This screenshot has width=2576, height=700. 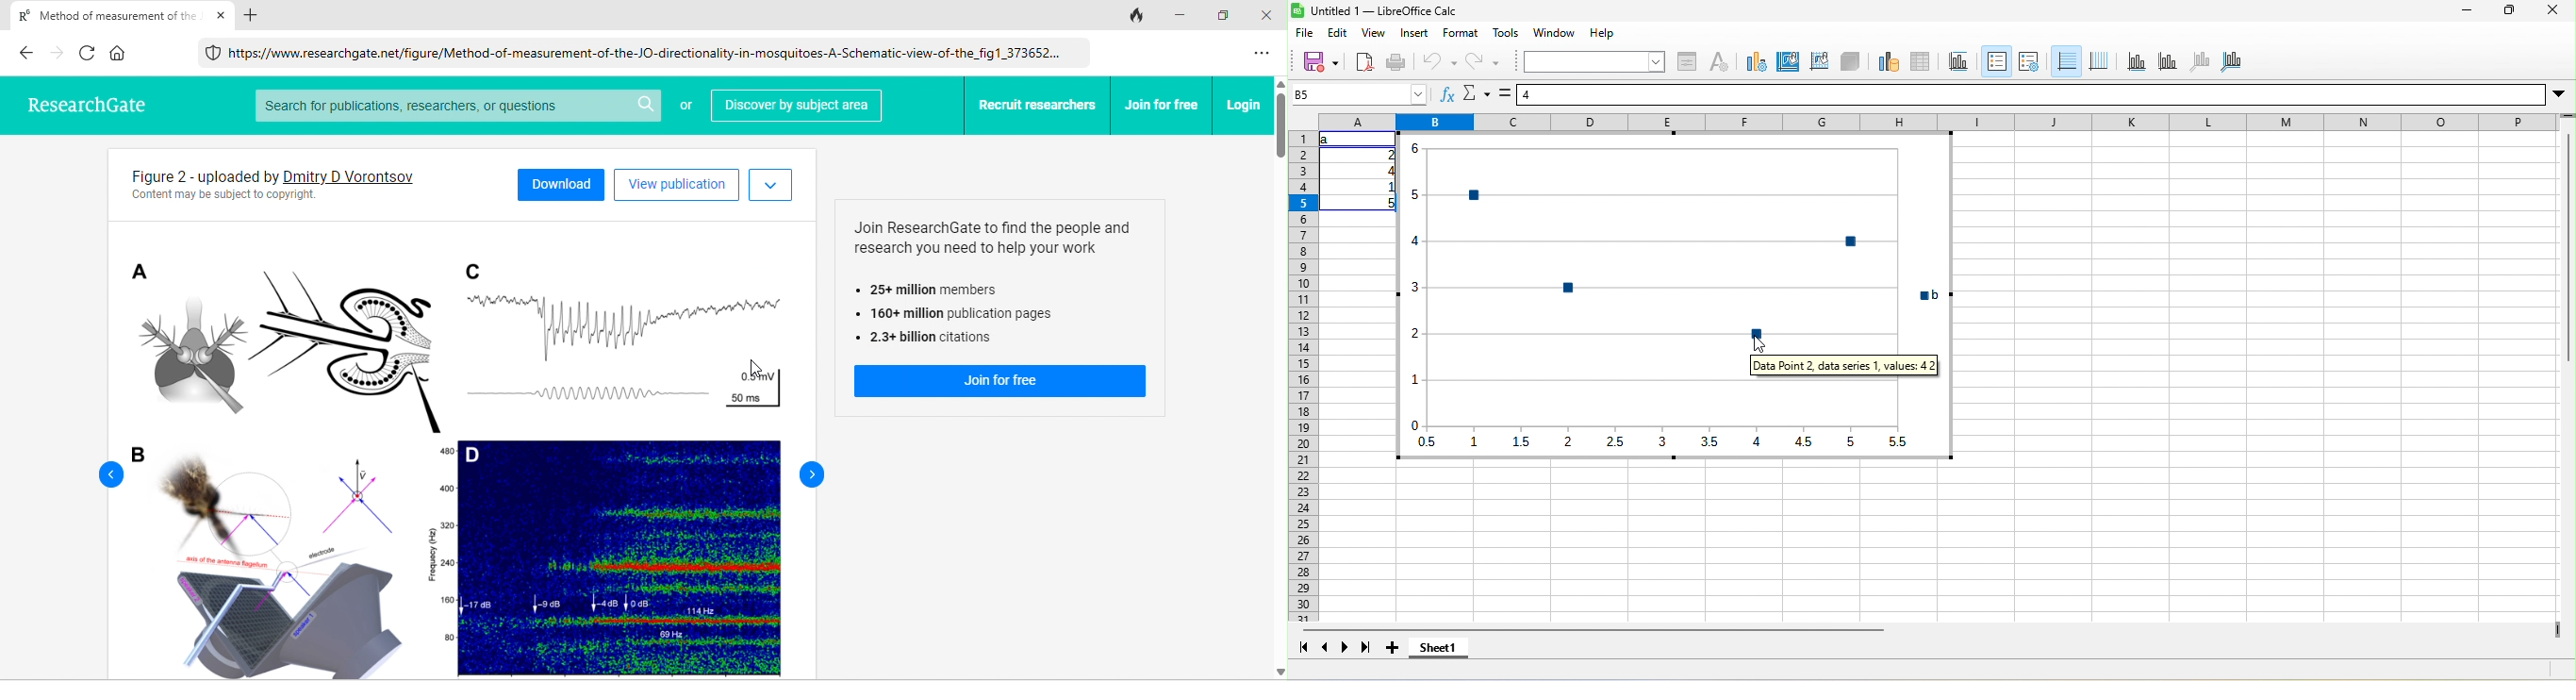 What do you see at coordinates (1320, 62) in the screenshot?
I see `save` at bounding box center [1320, 62].